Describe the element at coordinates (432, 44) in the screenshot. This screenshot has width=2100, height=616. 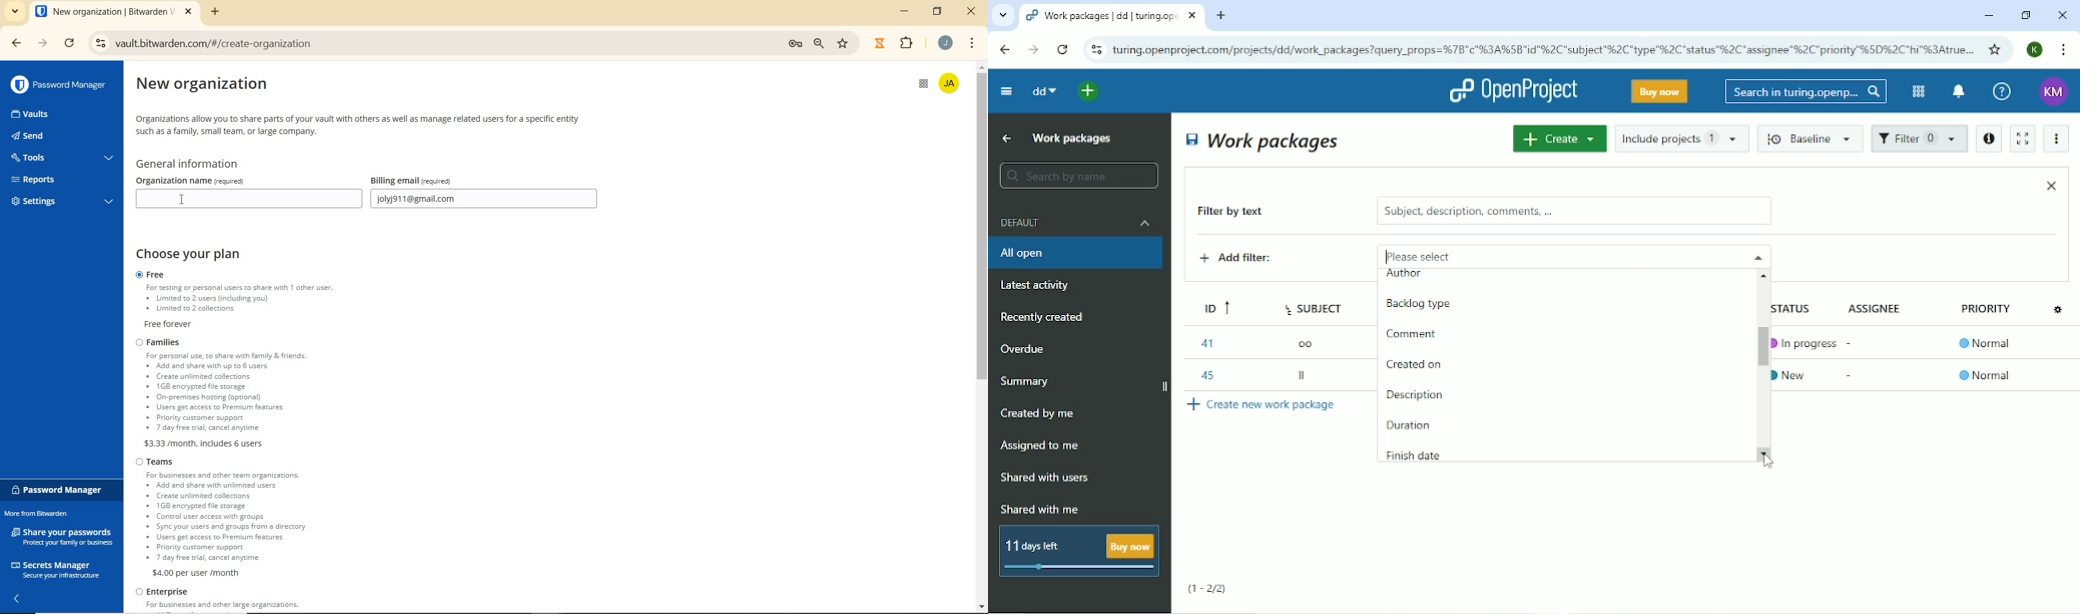
I see `address bar` at that location.